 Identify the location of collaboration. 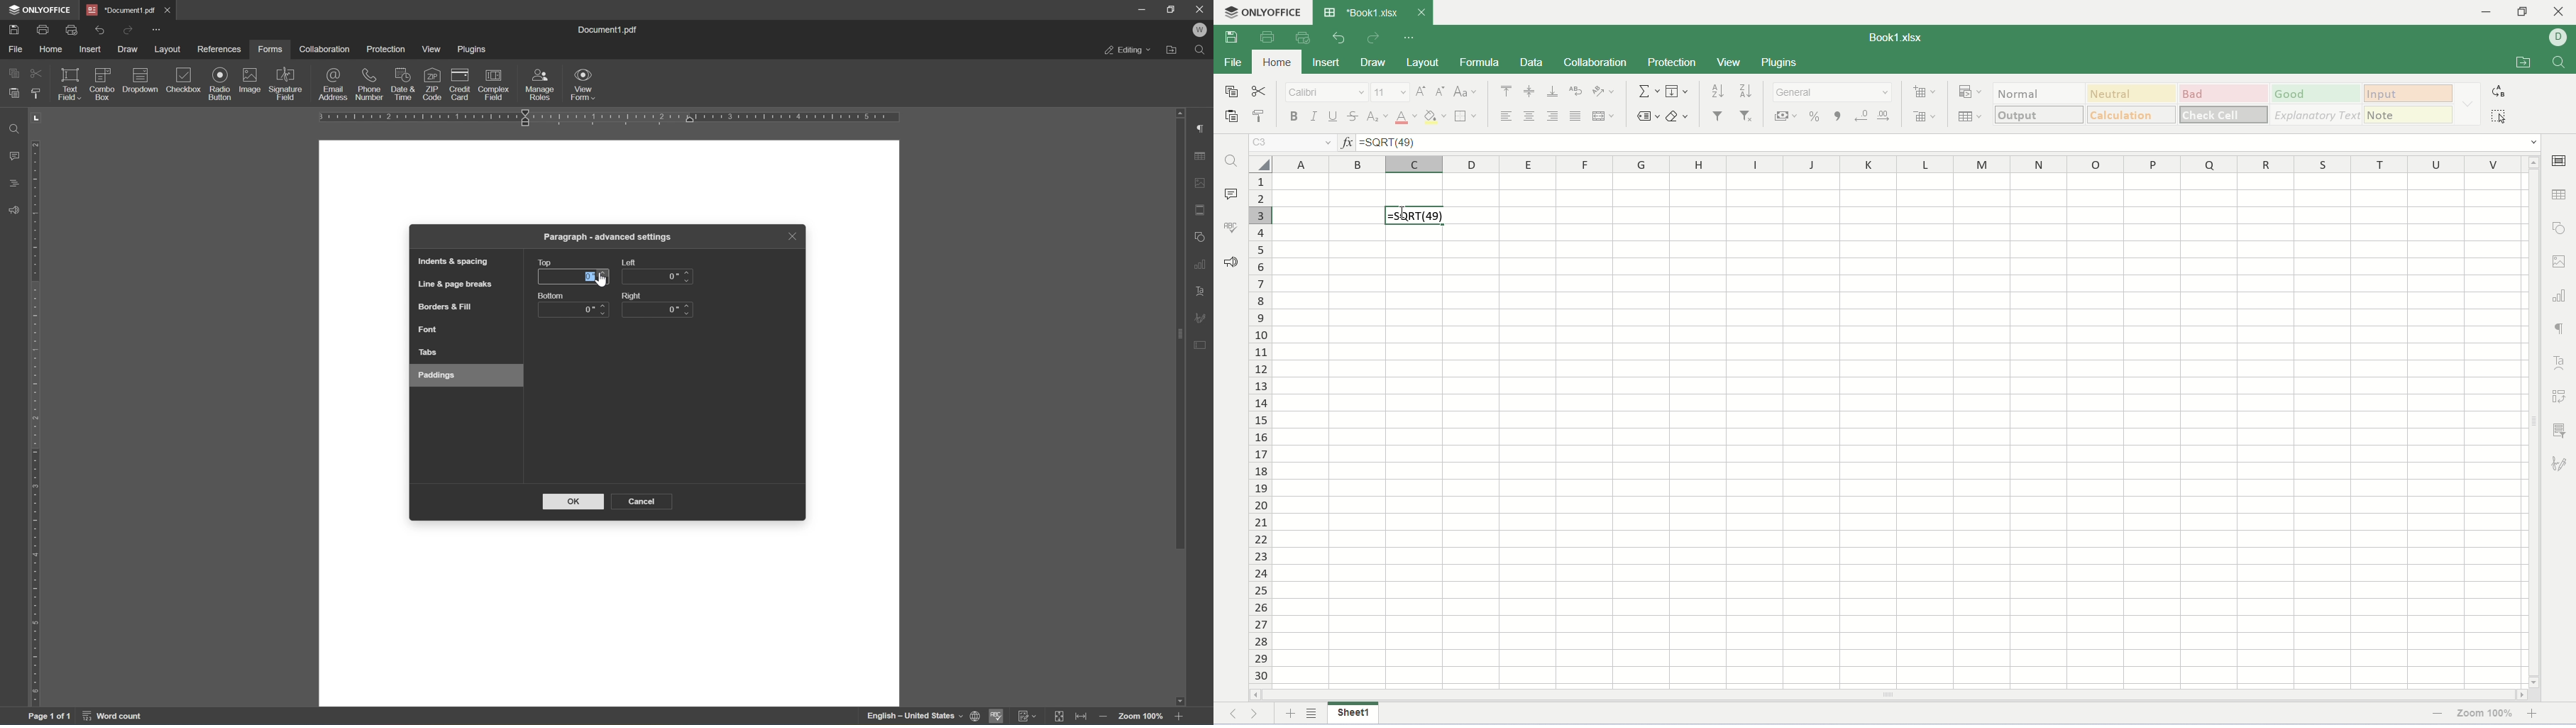
(1596, 62).